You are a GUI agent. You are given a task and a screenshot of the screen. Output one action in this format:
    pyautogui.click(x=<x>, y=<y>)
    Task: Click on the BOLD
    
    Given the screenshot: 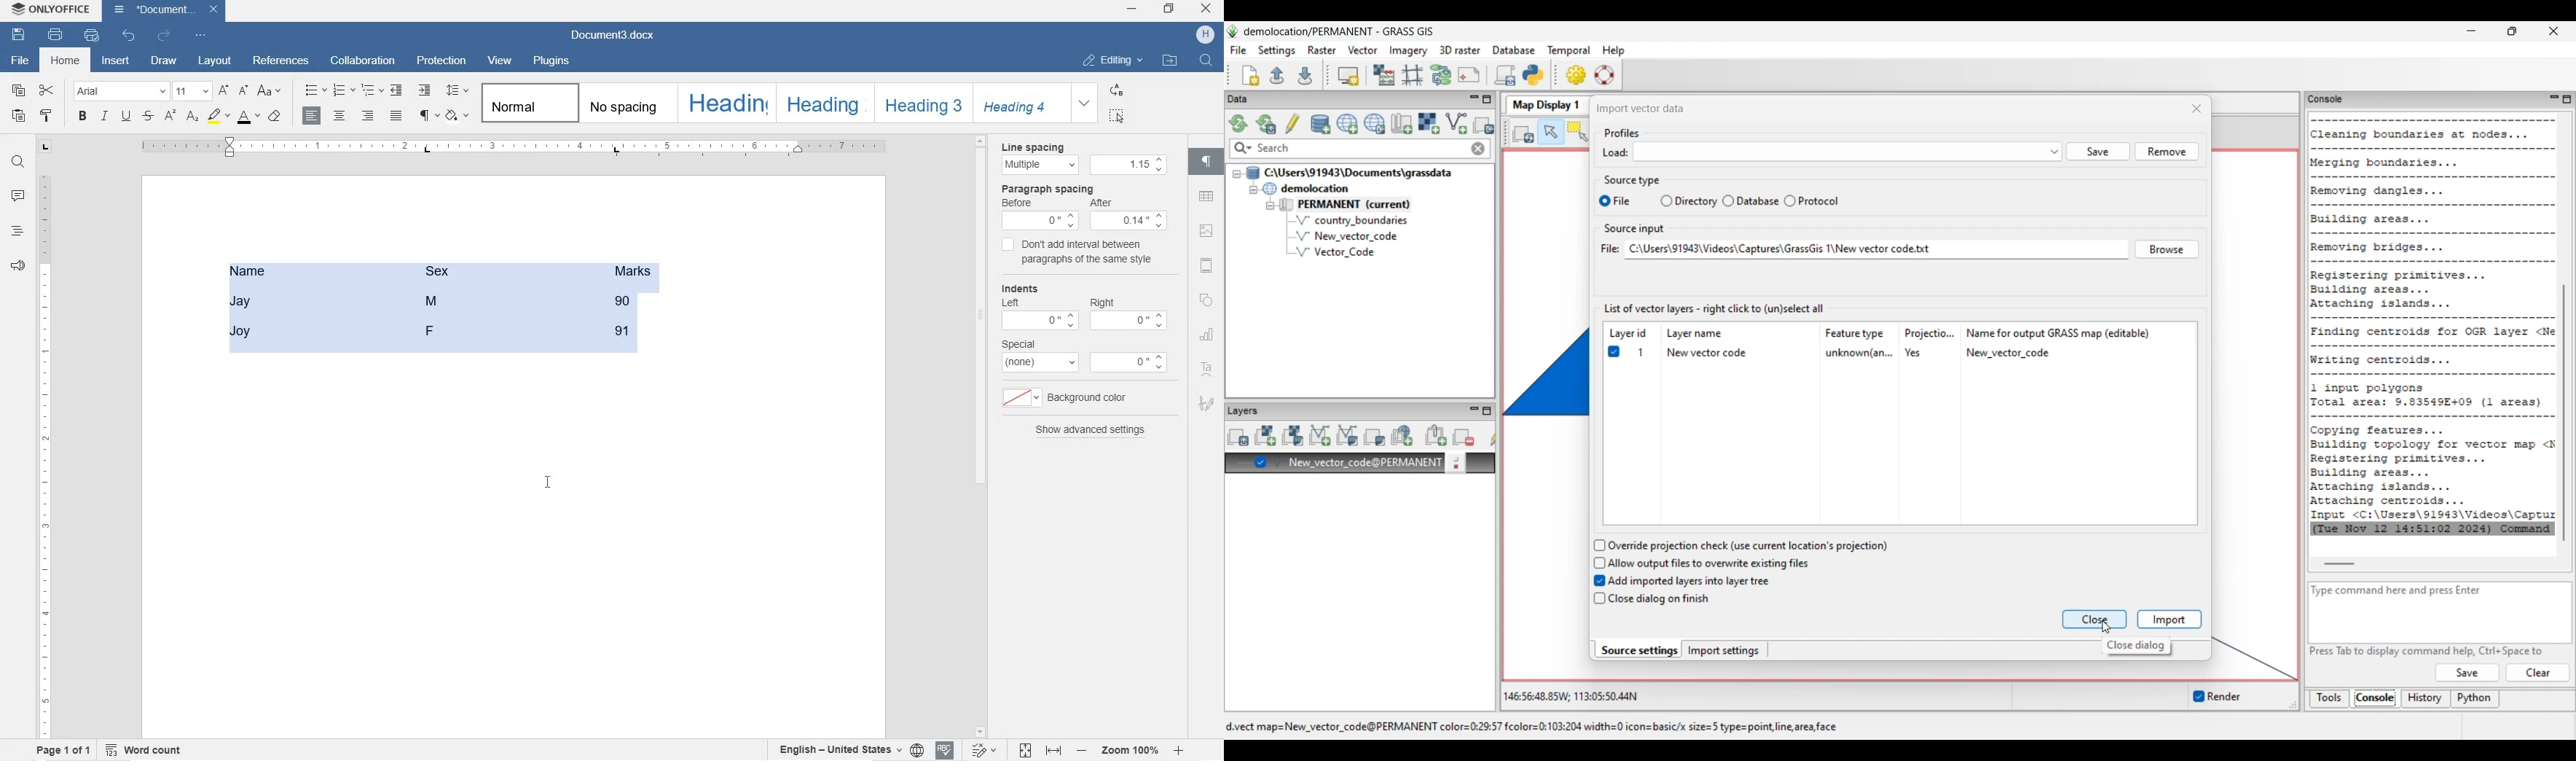 What is the action you would take?
    pyautogui.click(x=82, y=117)
    